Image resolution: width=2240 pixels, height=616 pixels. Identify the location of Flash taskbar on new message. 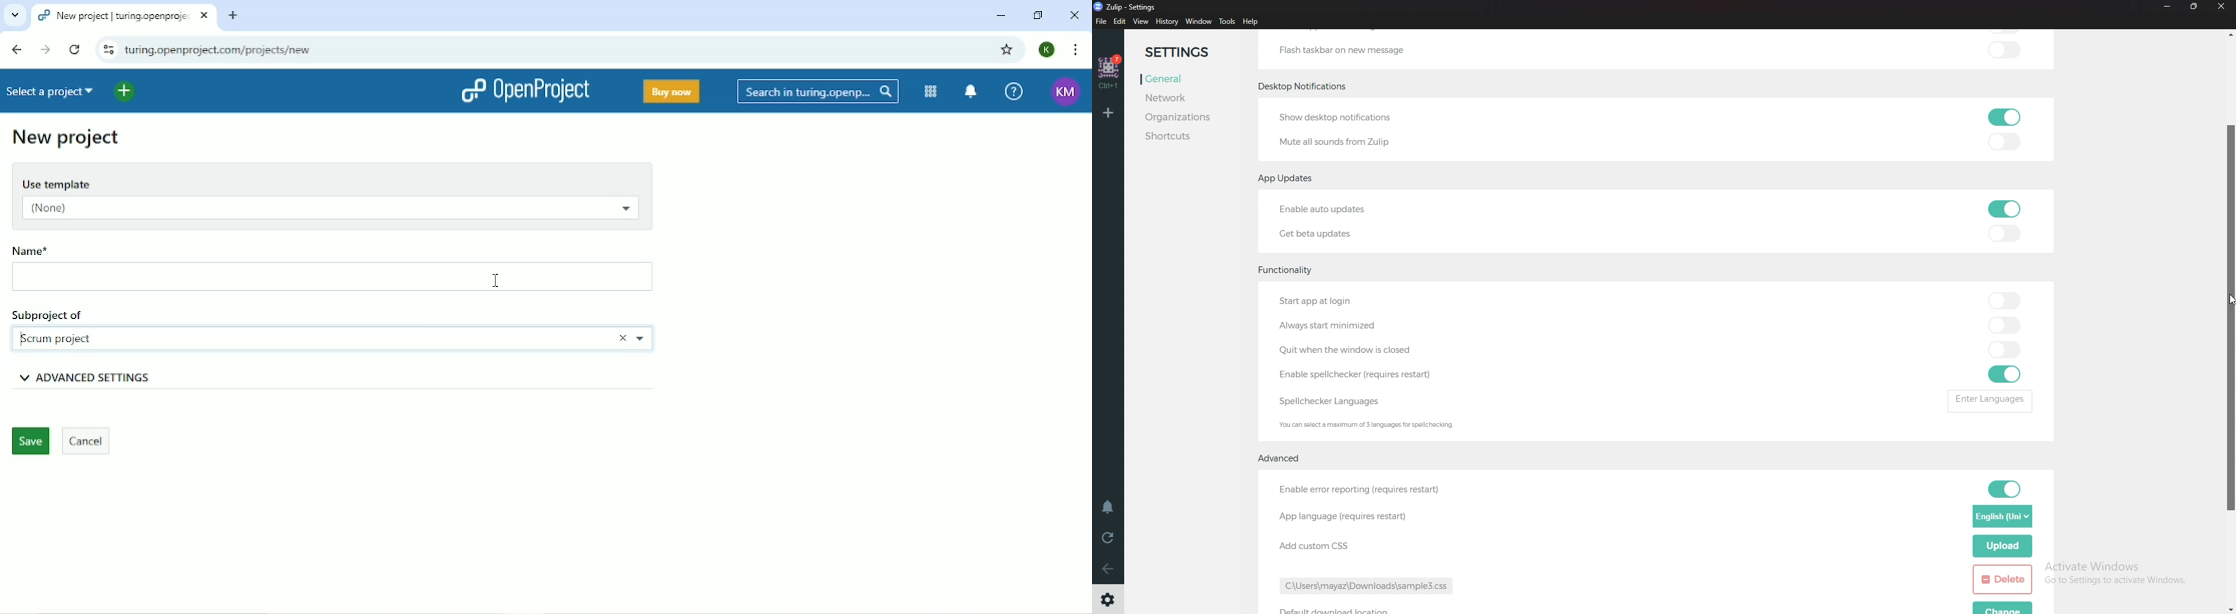
(1341, 49).